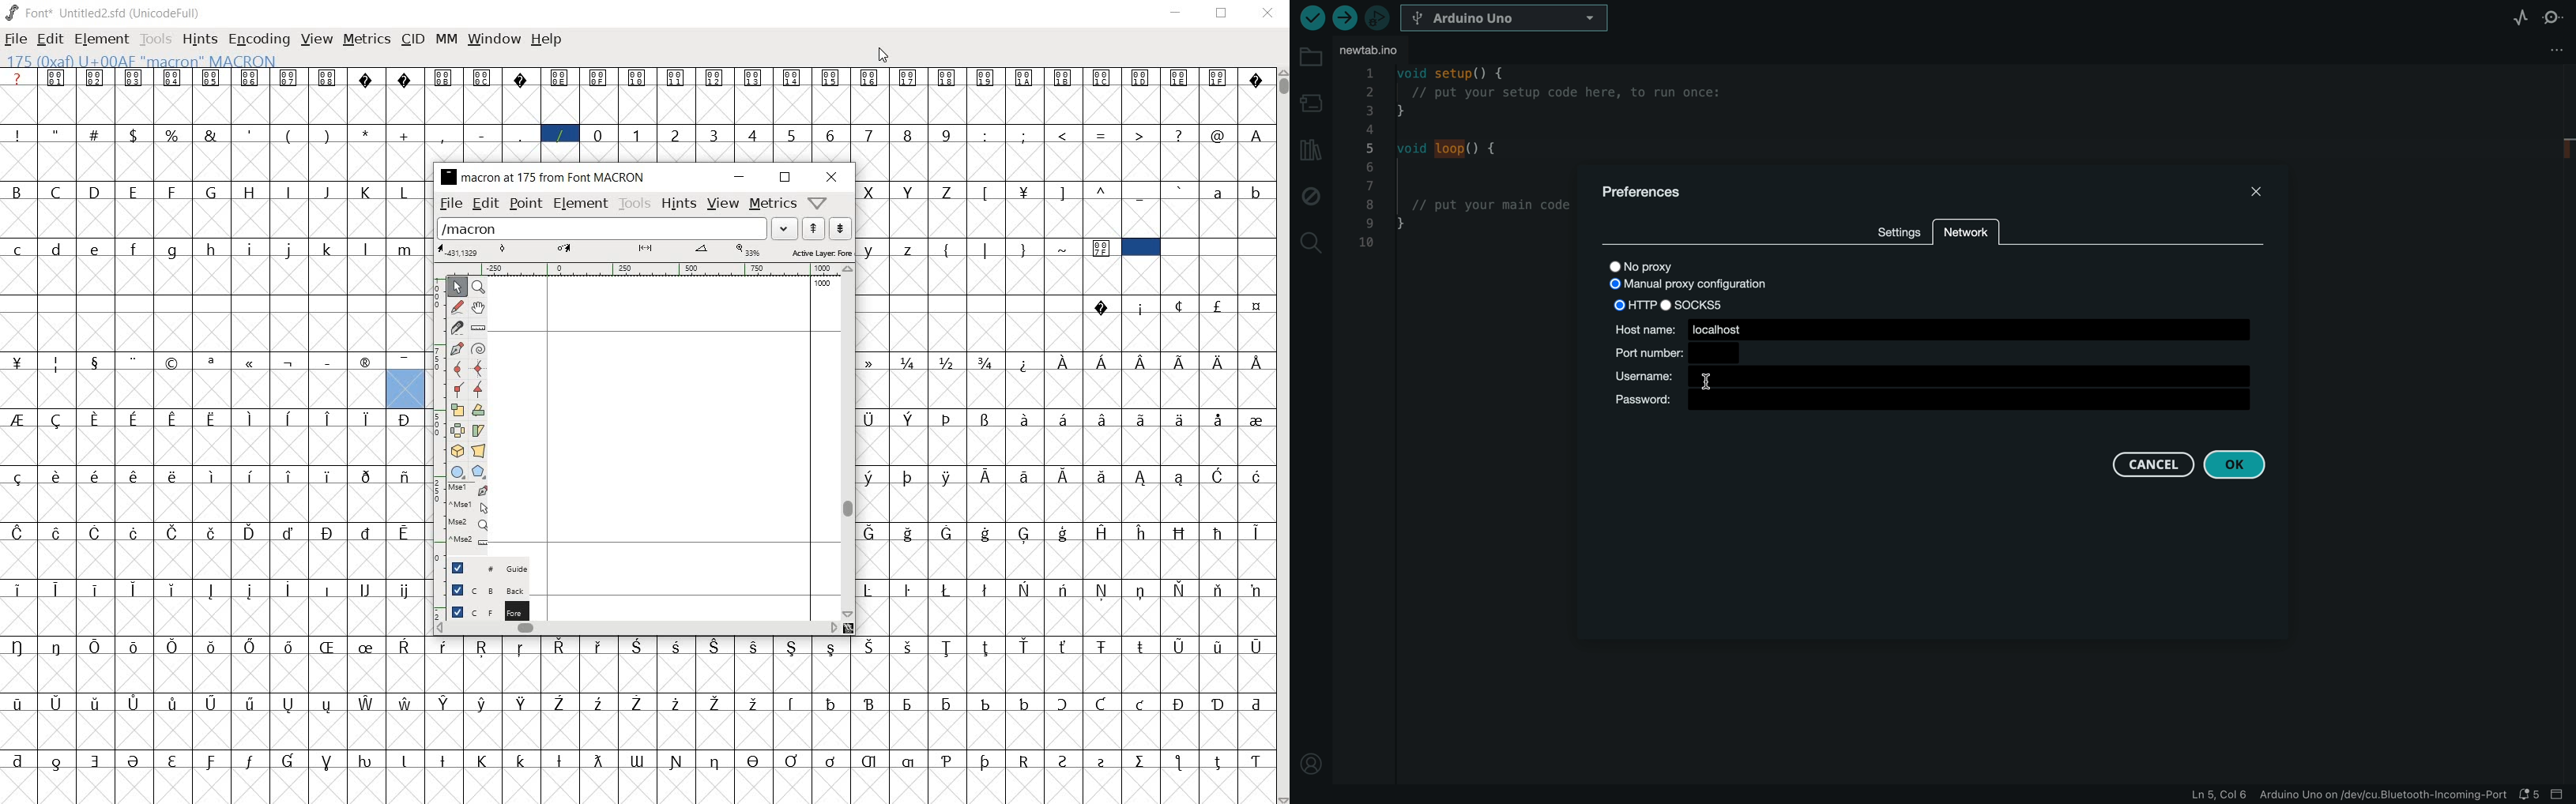 This screenshot has height=812, width=2576. What do you see at coordinates (252, 532) in the screenshot?
I see `Symbol` at bounding box center [252, 532].